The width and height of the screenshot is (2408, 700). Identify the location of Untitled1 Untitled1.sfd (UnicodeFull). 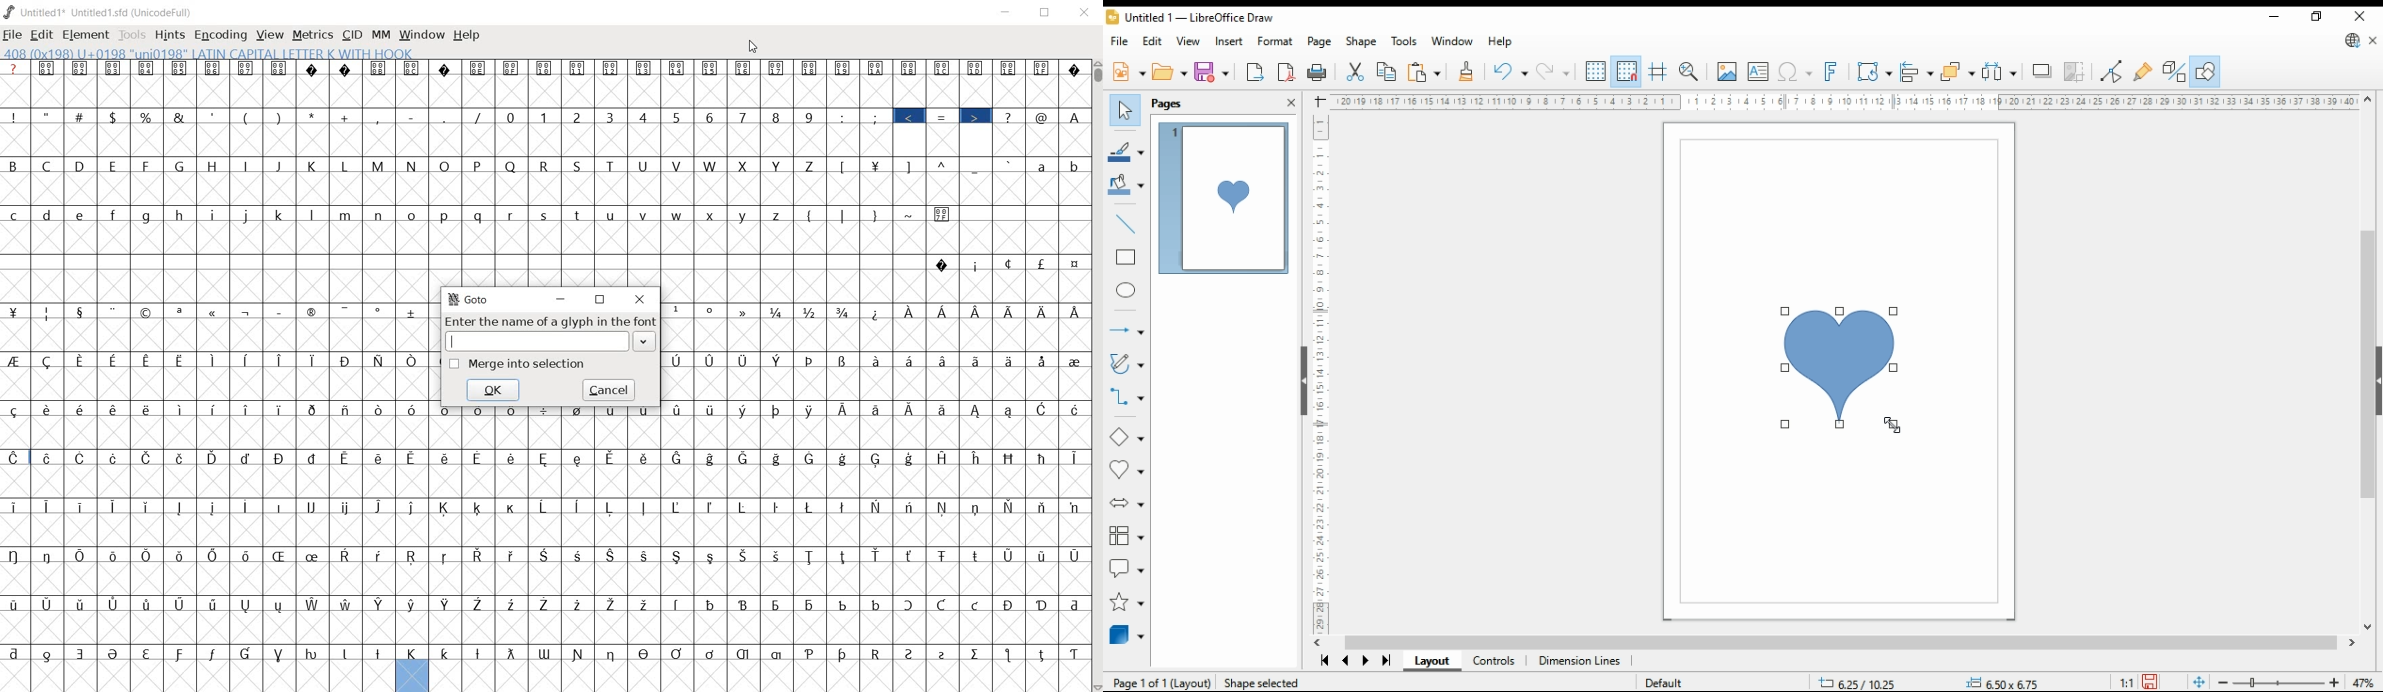
(102, 16).